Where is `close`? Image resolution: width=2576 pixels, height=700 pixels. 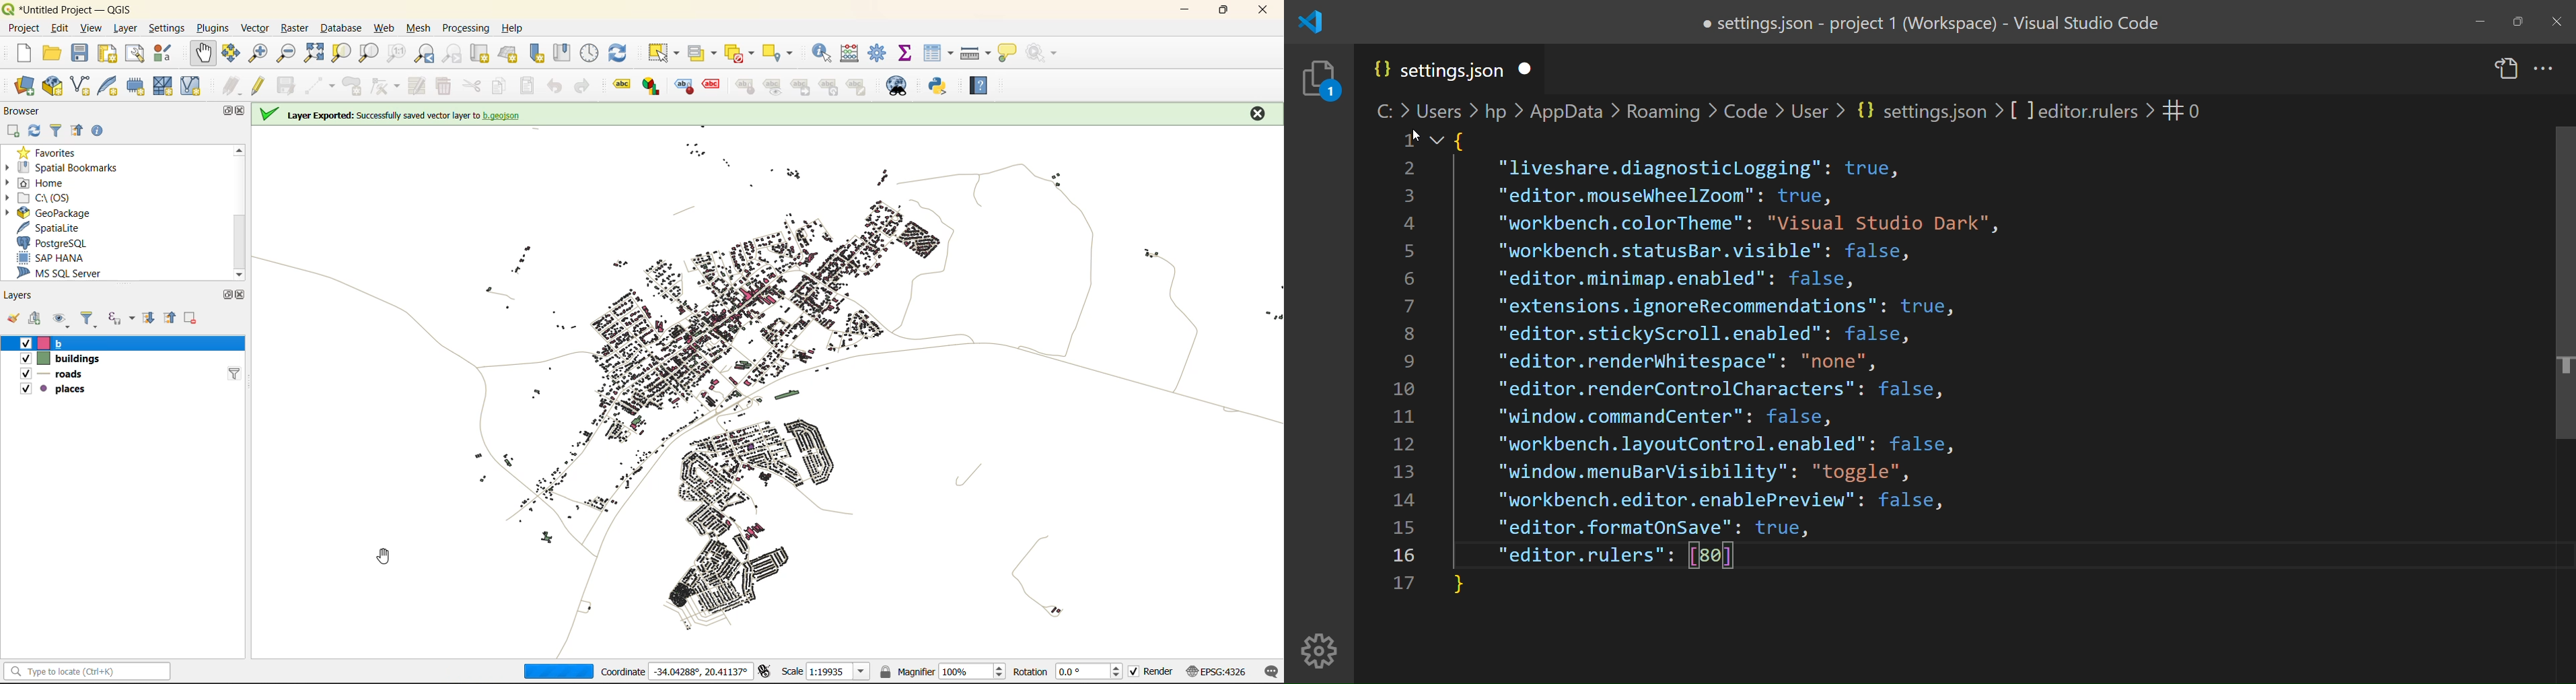
close is located at coordinates (242, 295).